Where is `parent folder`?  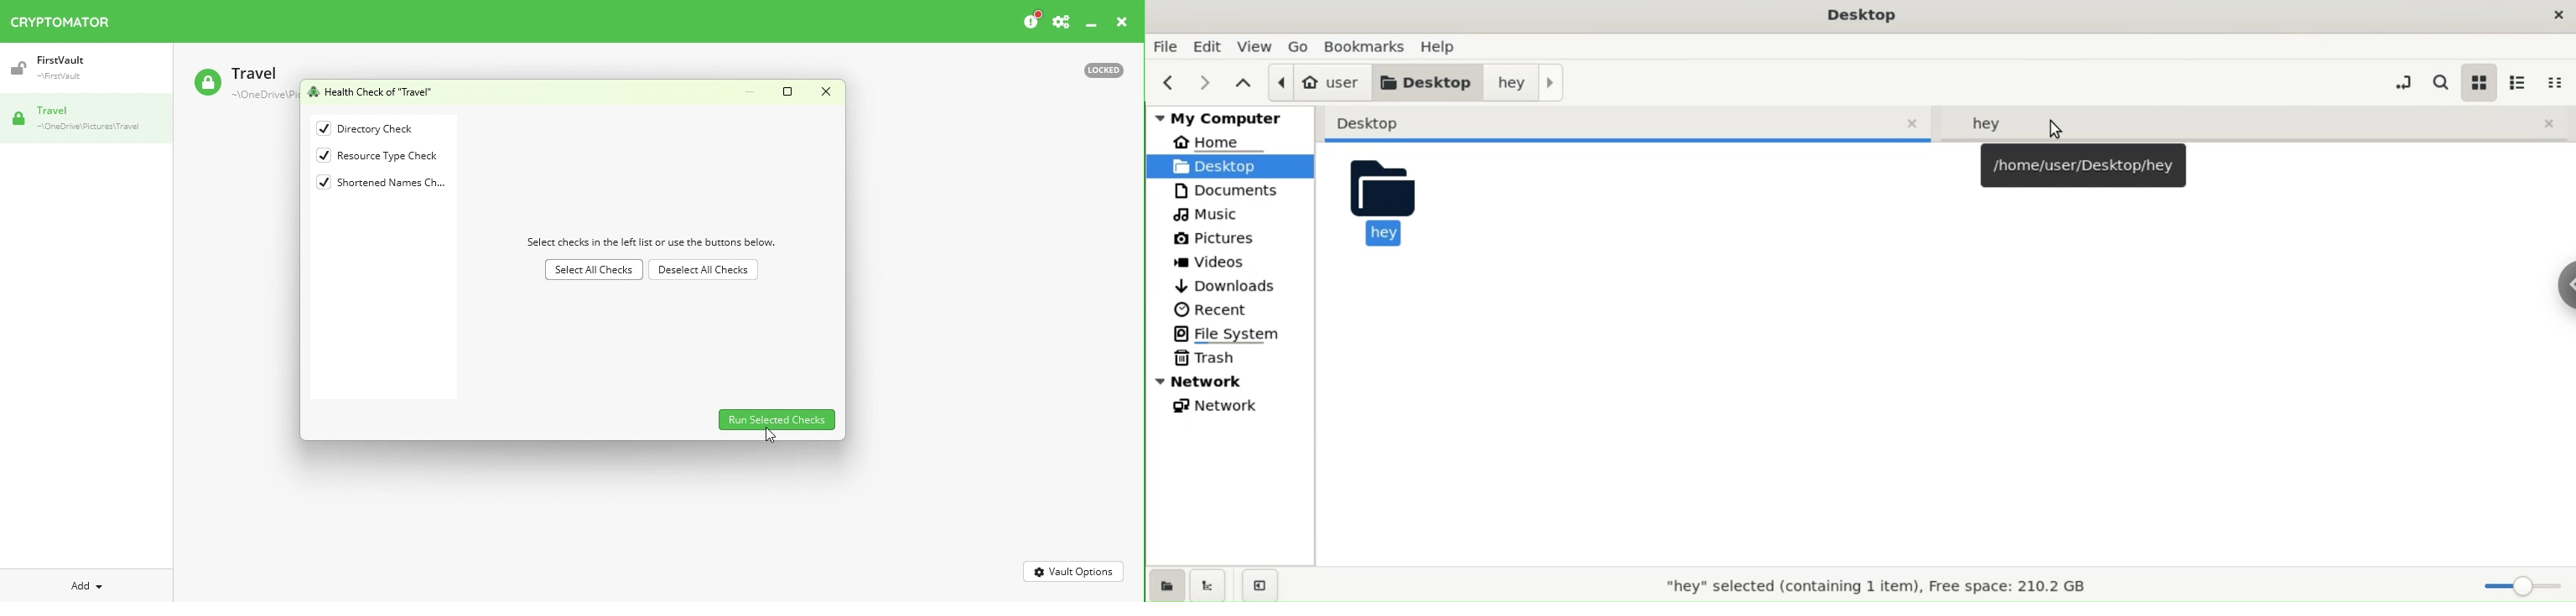
parent folder is located at coordinates (1242, 83).